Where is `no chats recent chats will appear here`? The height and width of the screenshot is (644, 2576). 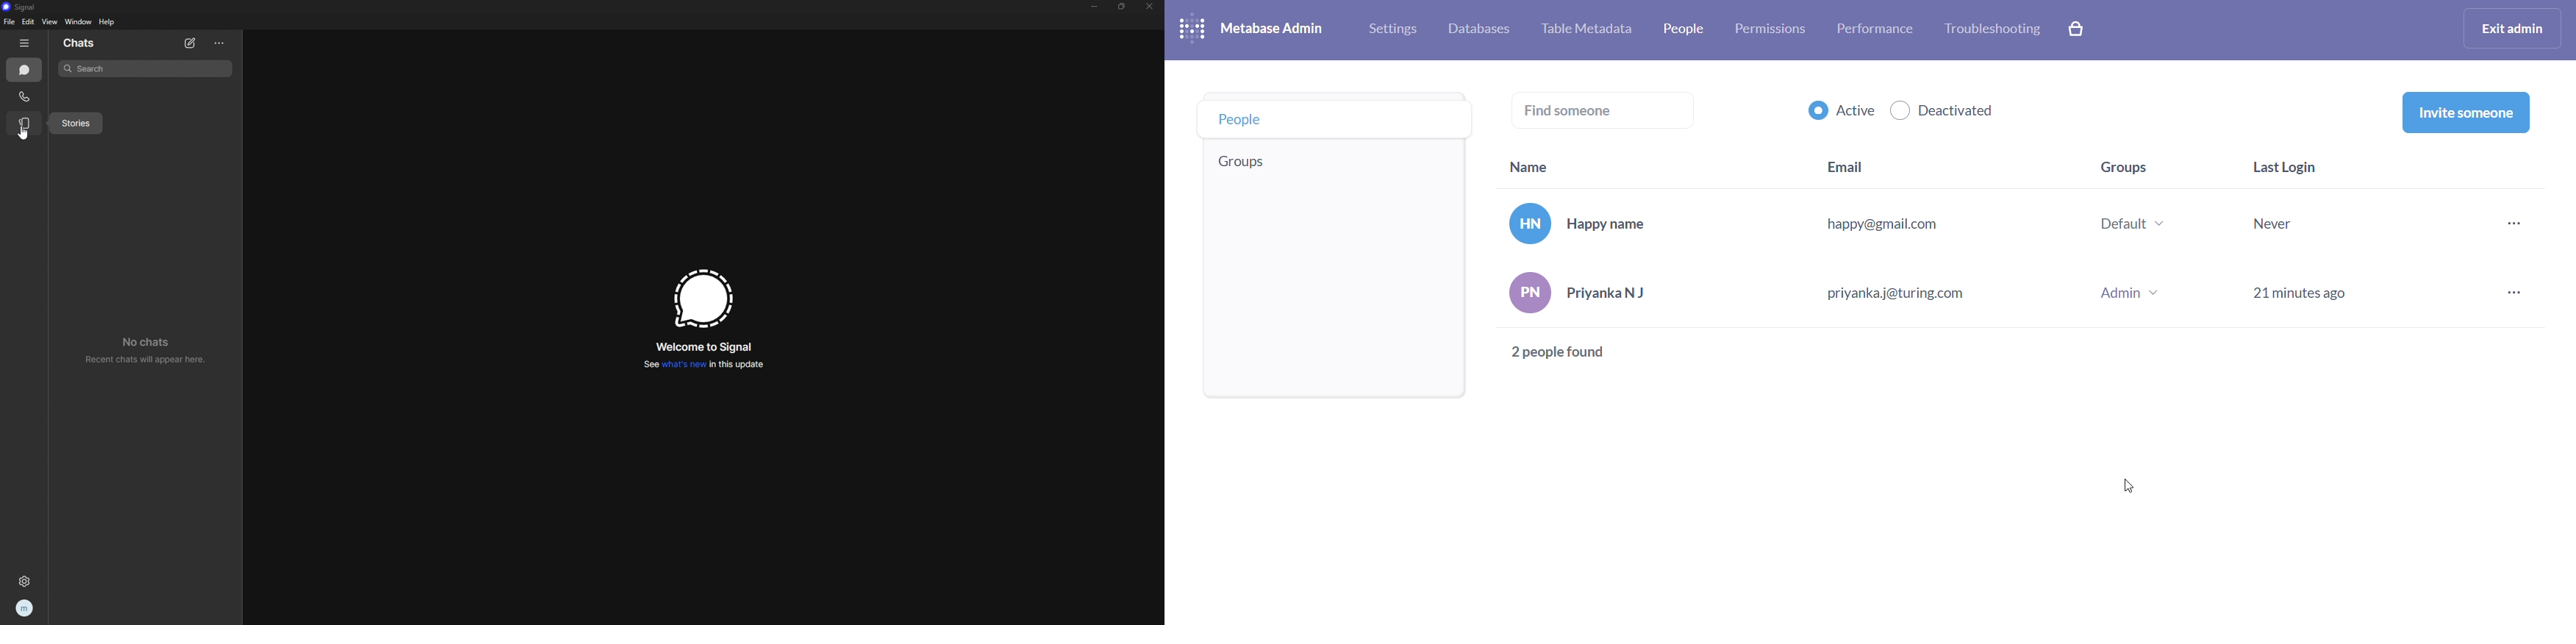
no chats recent chats will appear here is located at coordinates (146, 348).